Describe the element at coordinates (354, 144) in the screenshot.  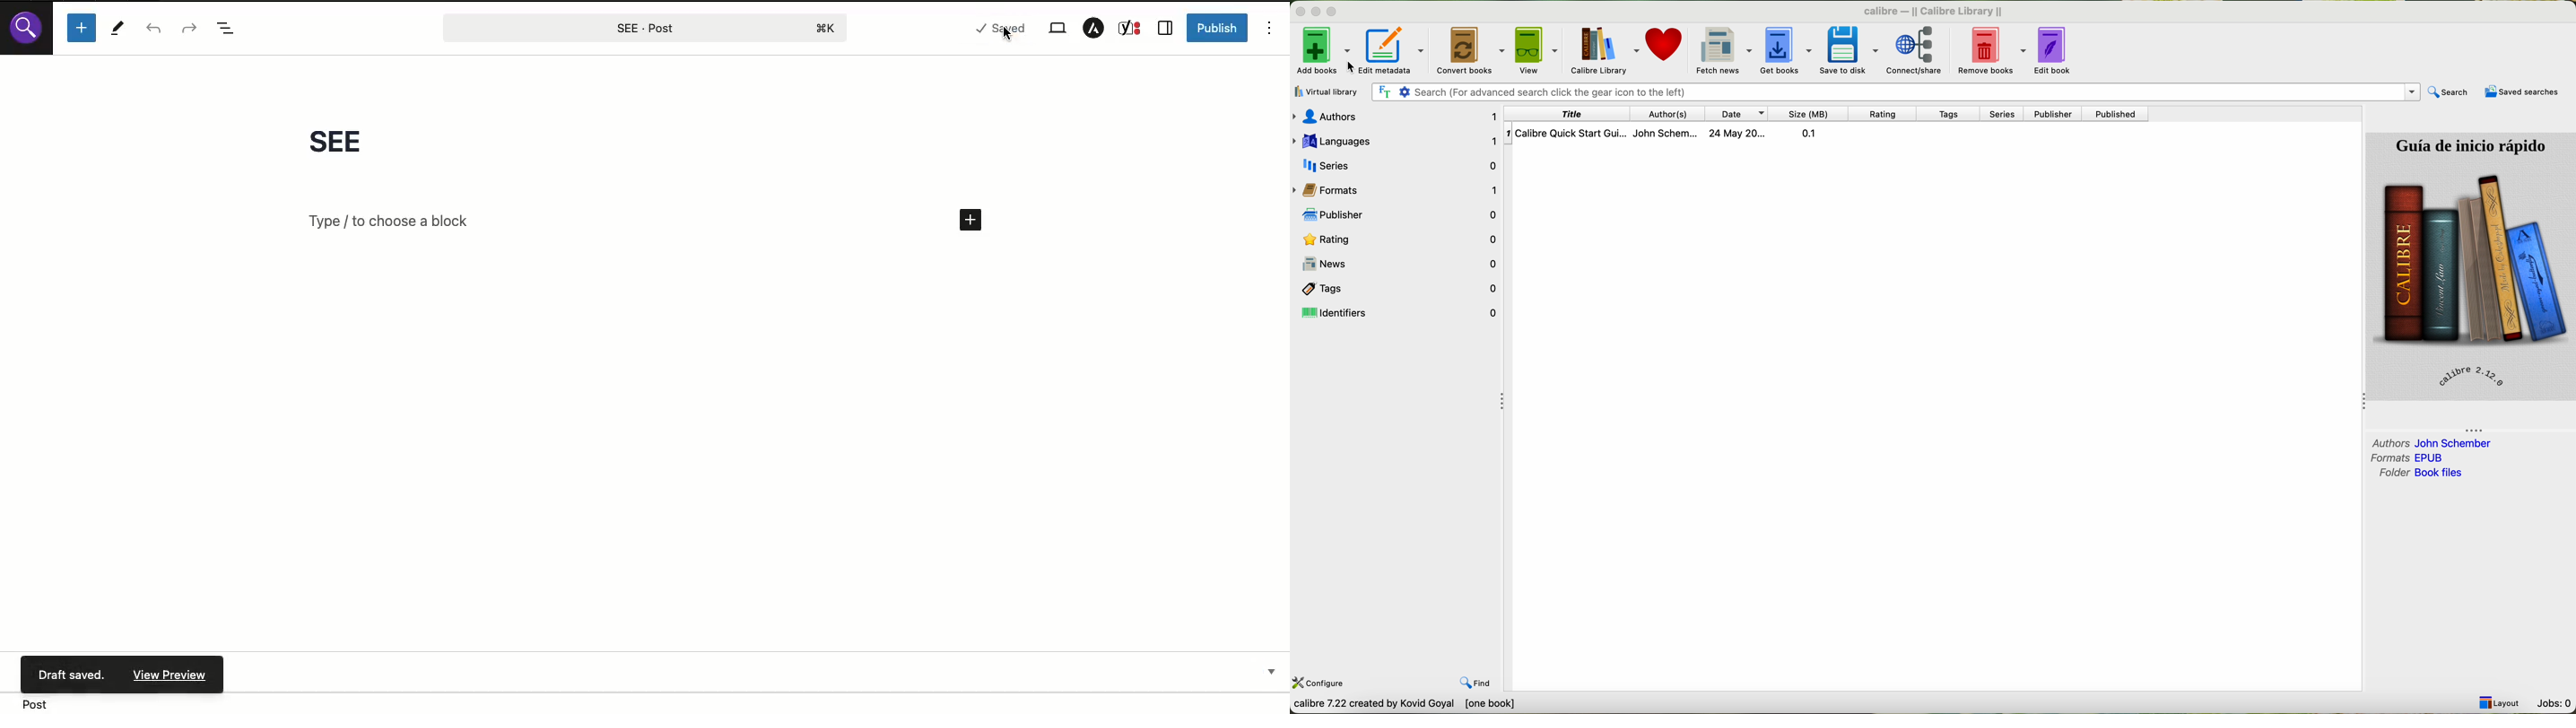
I see `Title` at that location.